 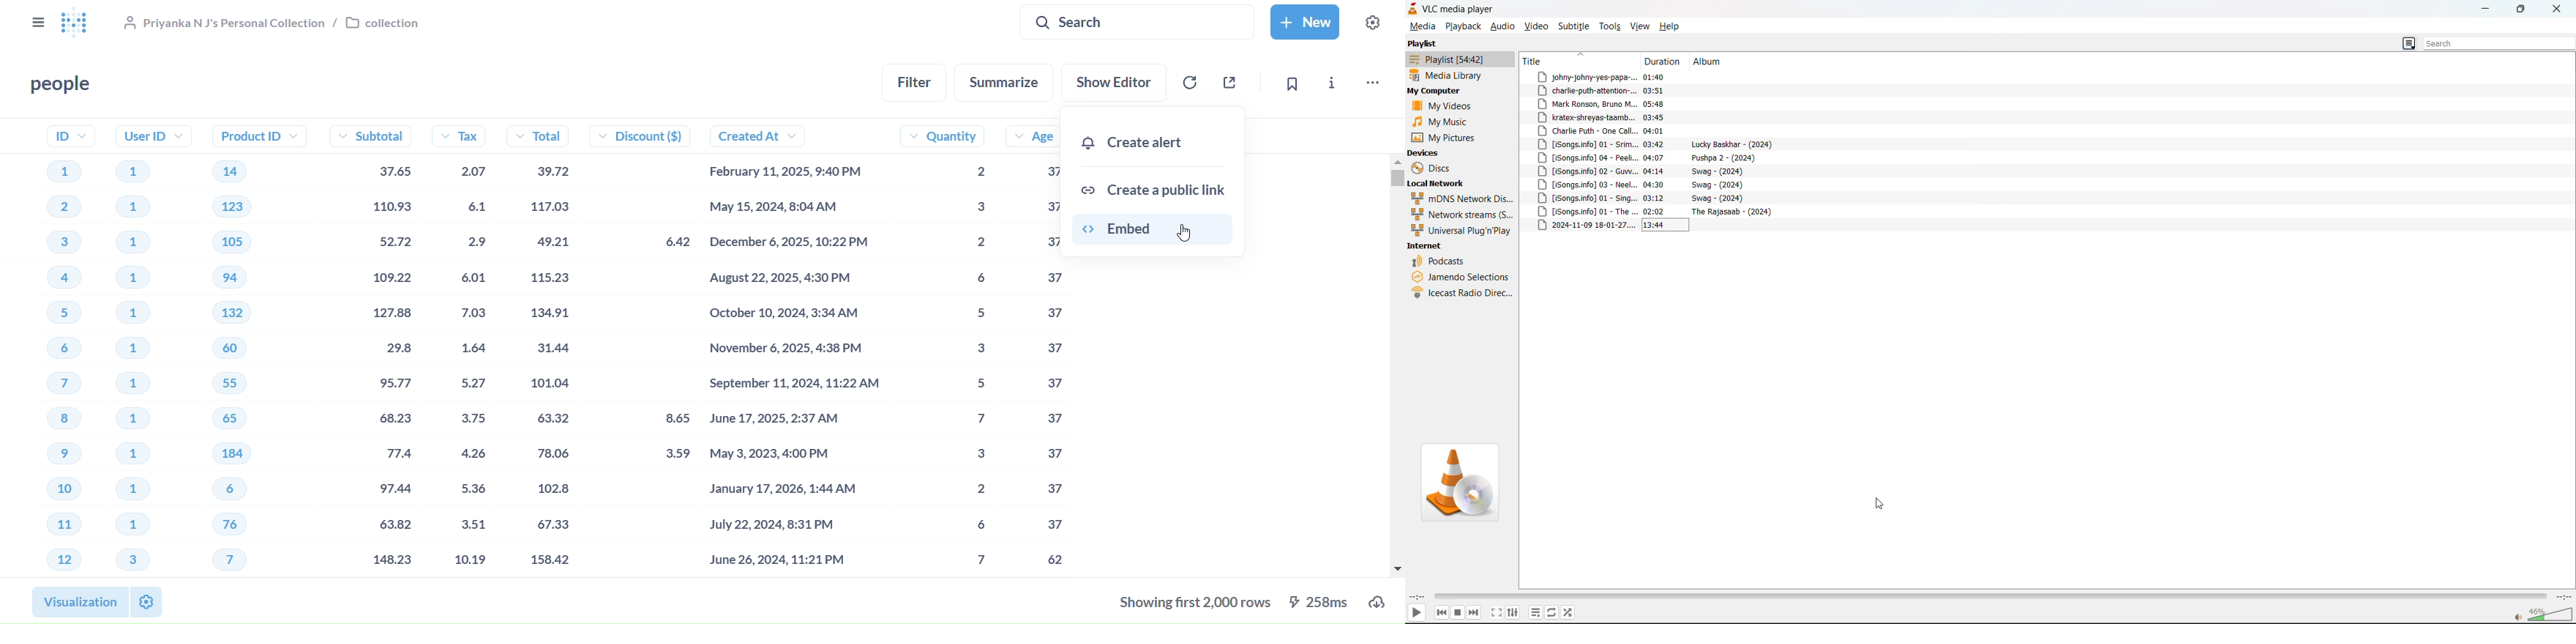 What do you see at coordinates (1186, 234) in the screenshot?
I see `cursor` at bounding box center [1186, 234].